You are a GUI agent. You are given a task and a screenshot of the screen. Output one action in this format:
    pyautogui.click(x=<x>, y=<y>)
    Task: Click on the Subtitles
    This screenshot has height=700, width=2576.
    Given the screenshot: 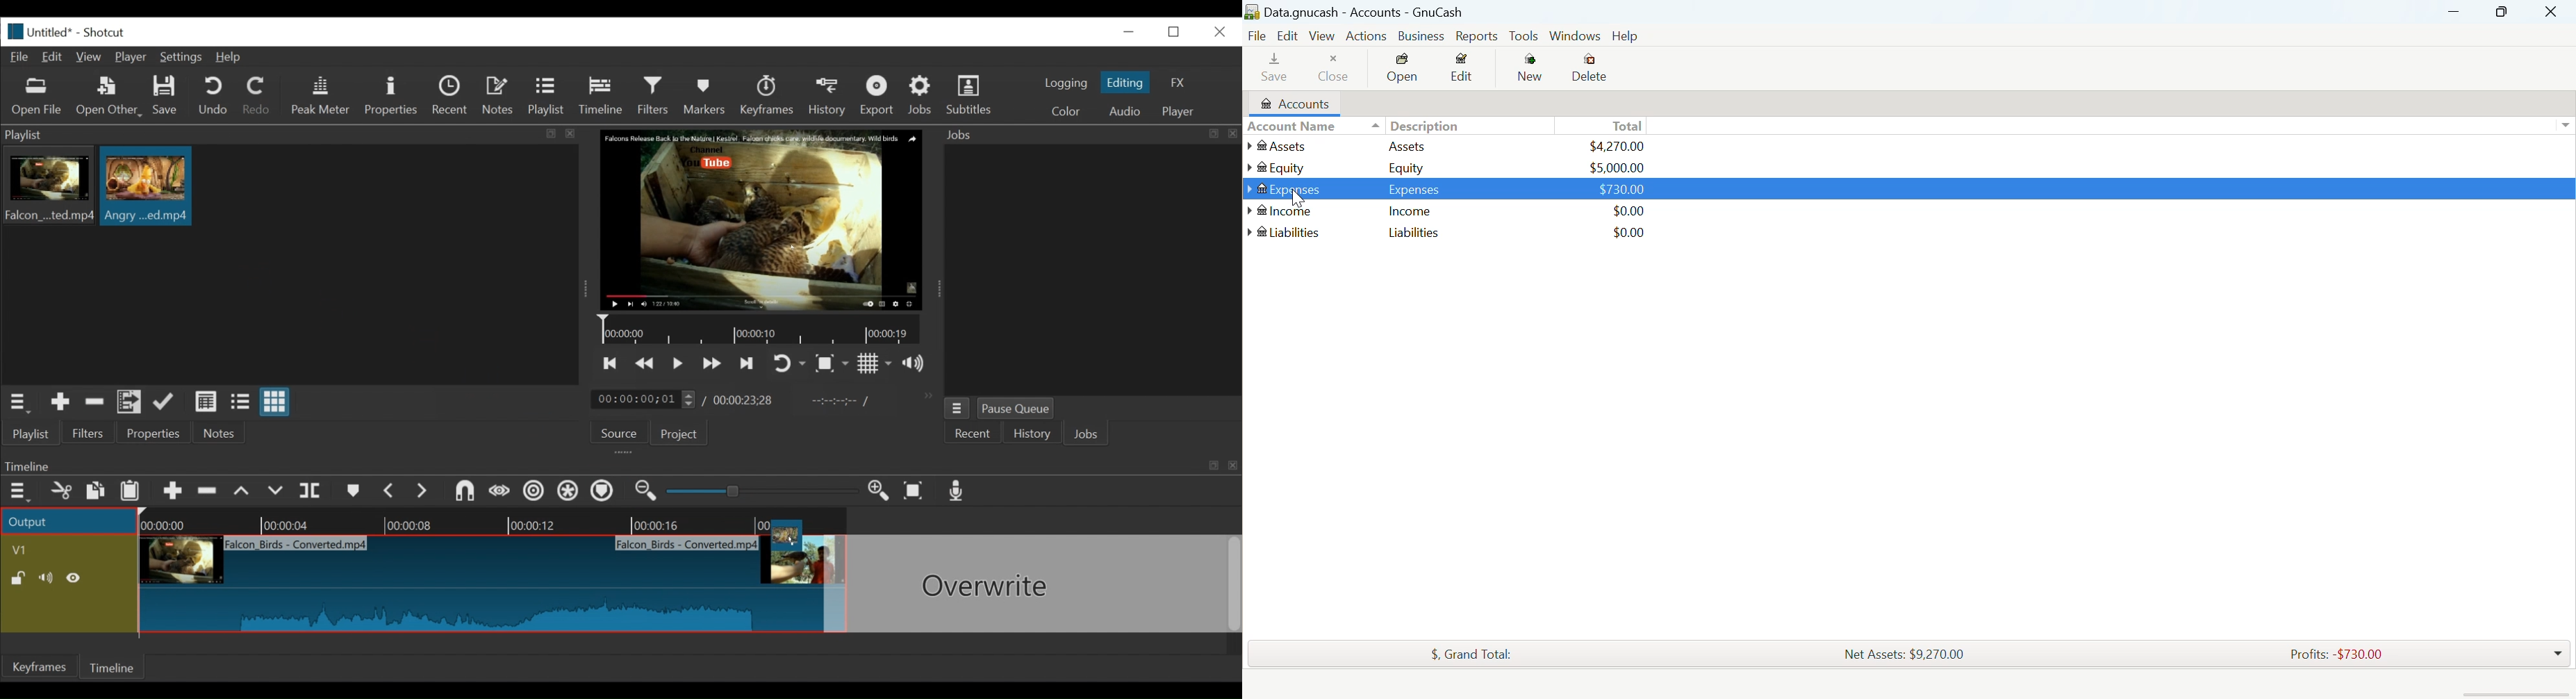 What is the action you would take?
    pyautogui.click(x=969, y=95)
    